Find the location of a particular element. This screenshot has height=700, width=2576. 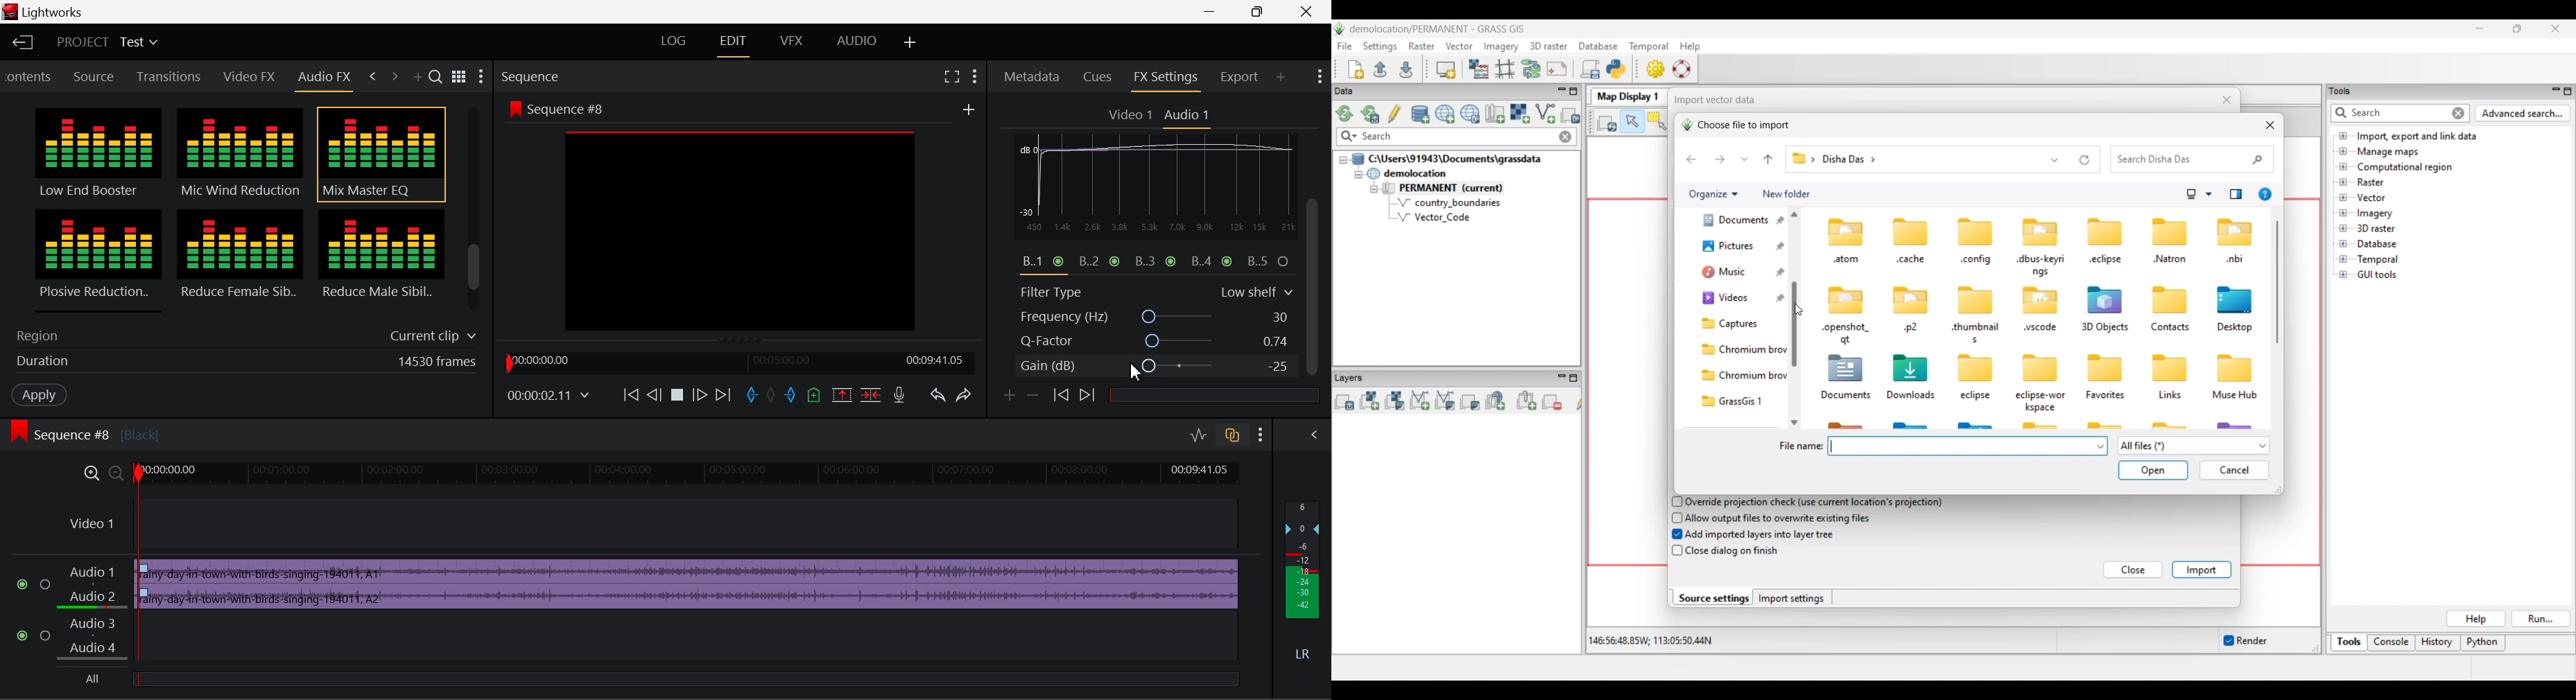

Audio 1 Settings is located at coordinates (1188, 116).